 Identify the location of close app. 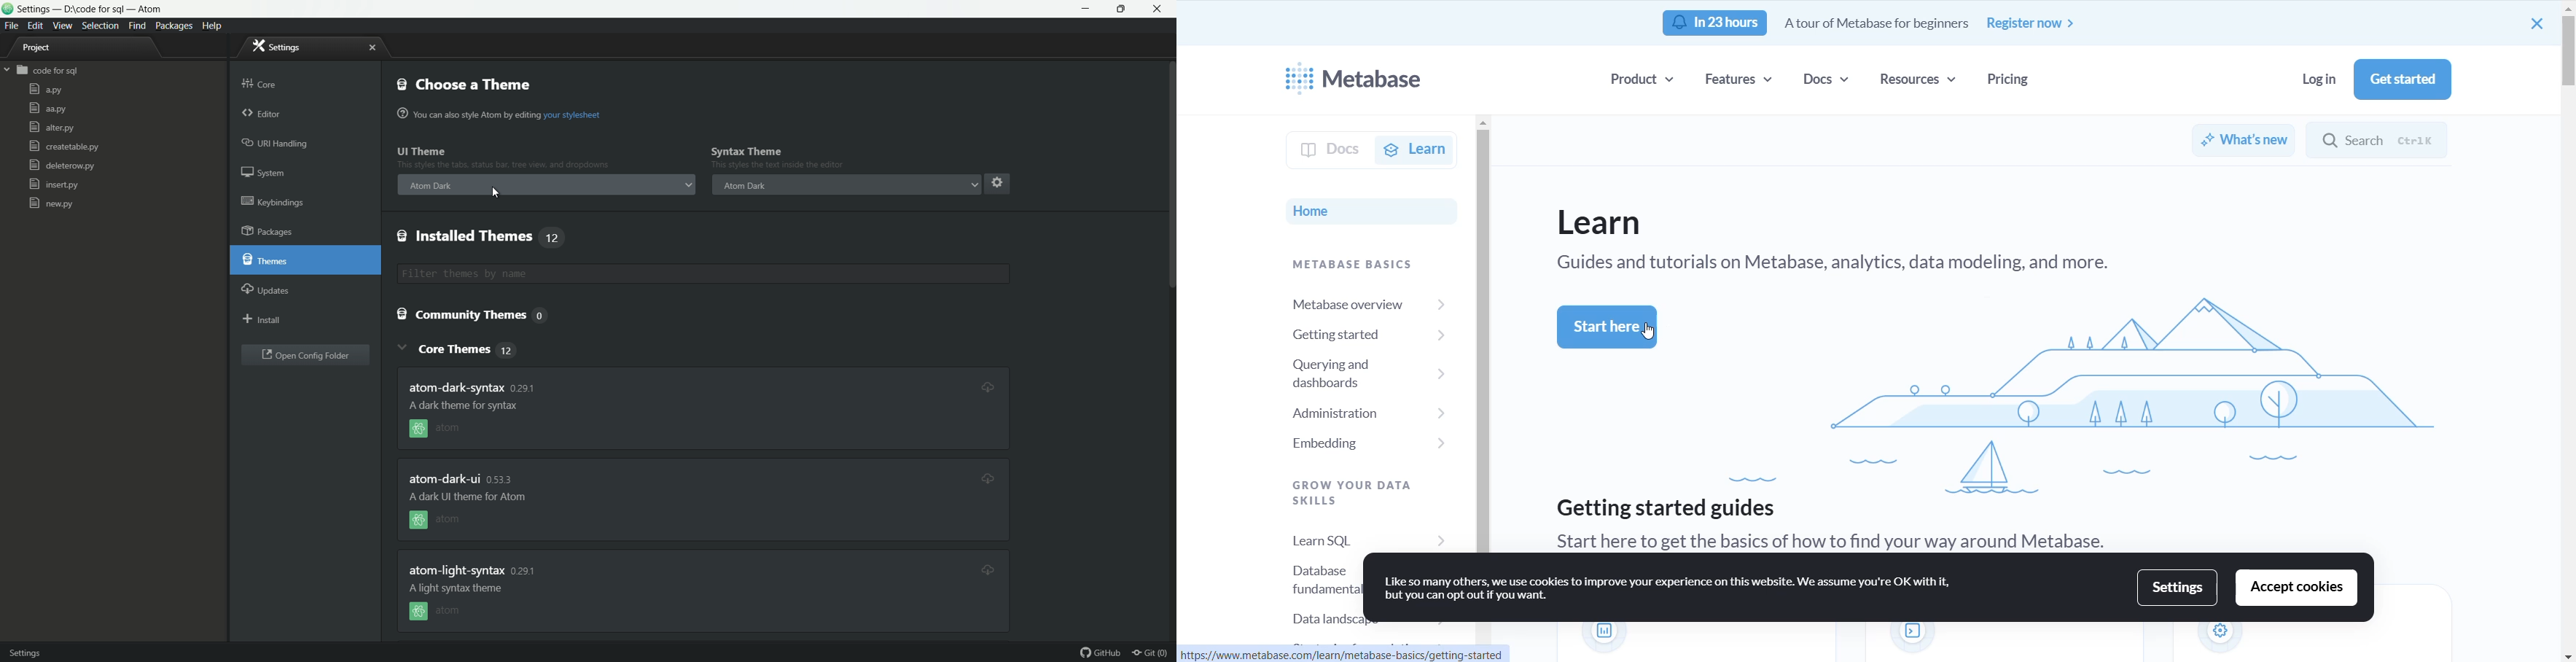
(1161, 9).